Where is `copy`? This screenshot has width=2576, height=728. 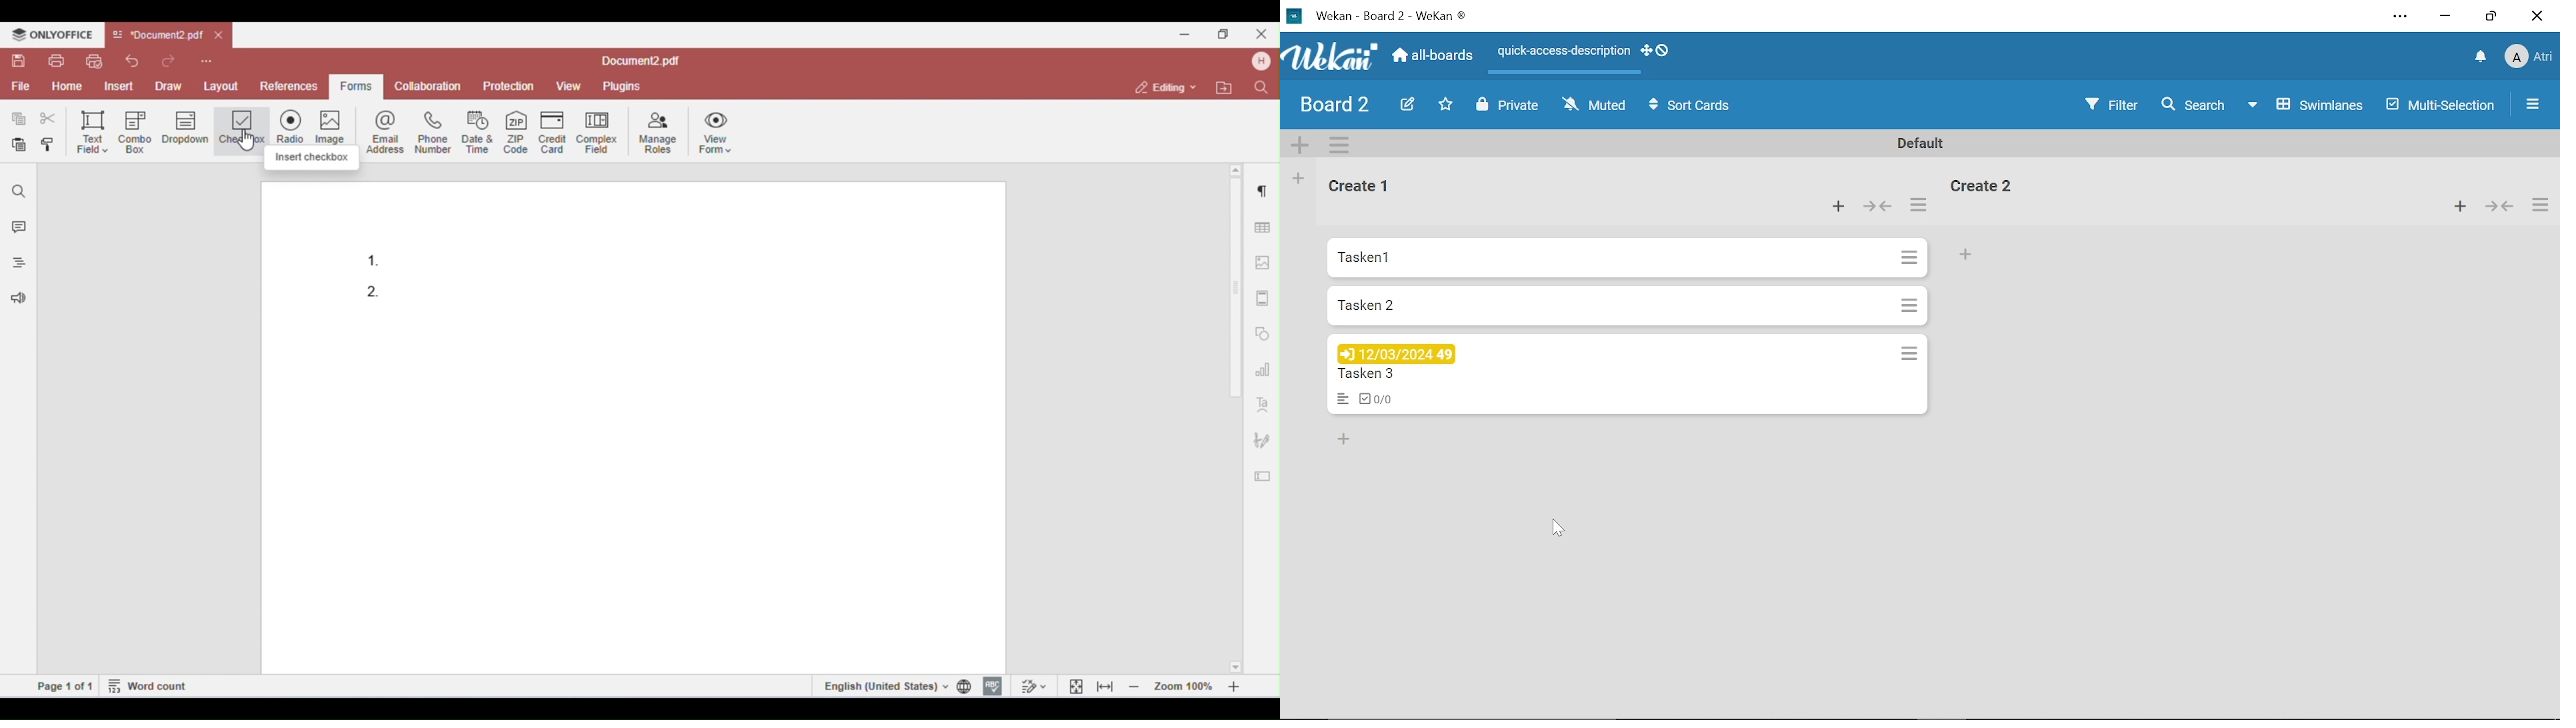
copy is located at coordinates (19, 119).